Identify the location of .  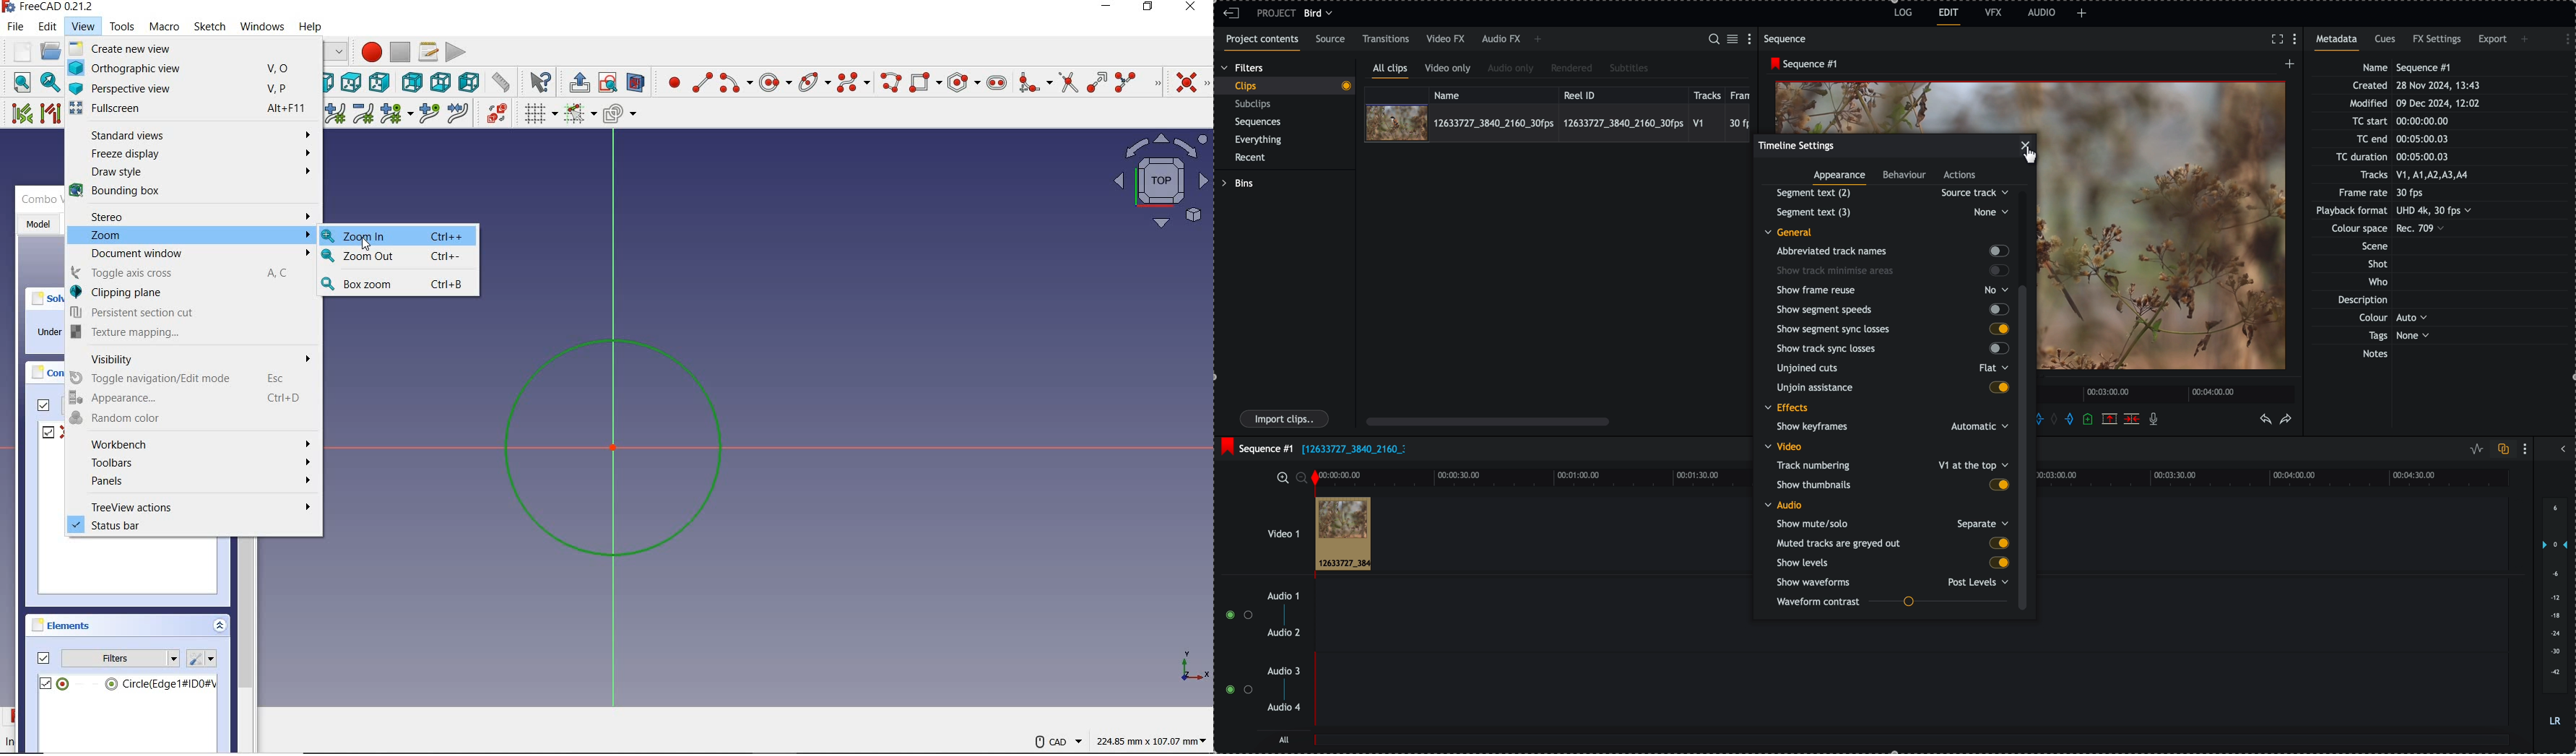
(1257, 140).